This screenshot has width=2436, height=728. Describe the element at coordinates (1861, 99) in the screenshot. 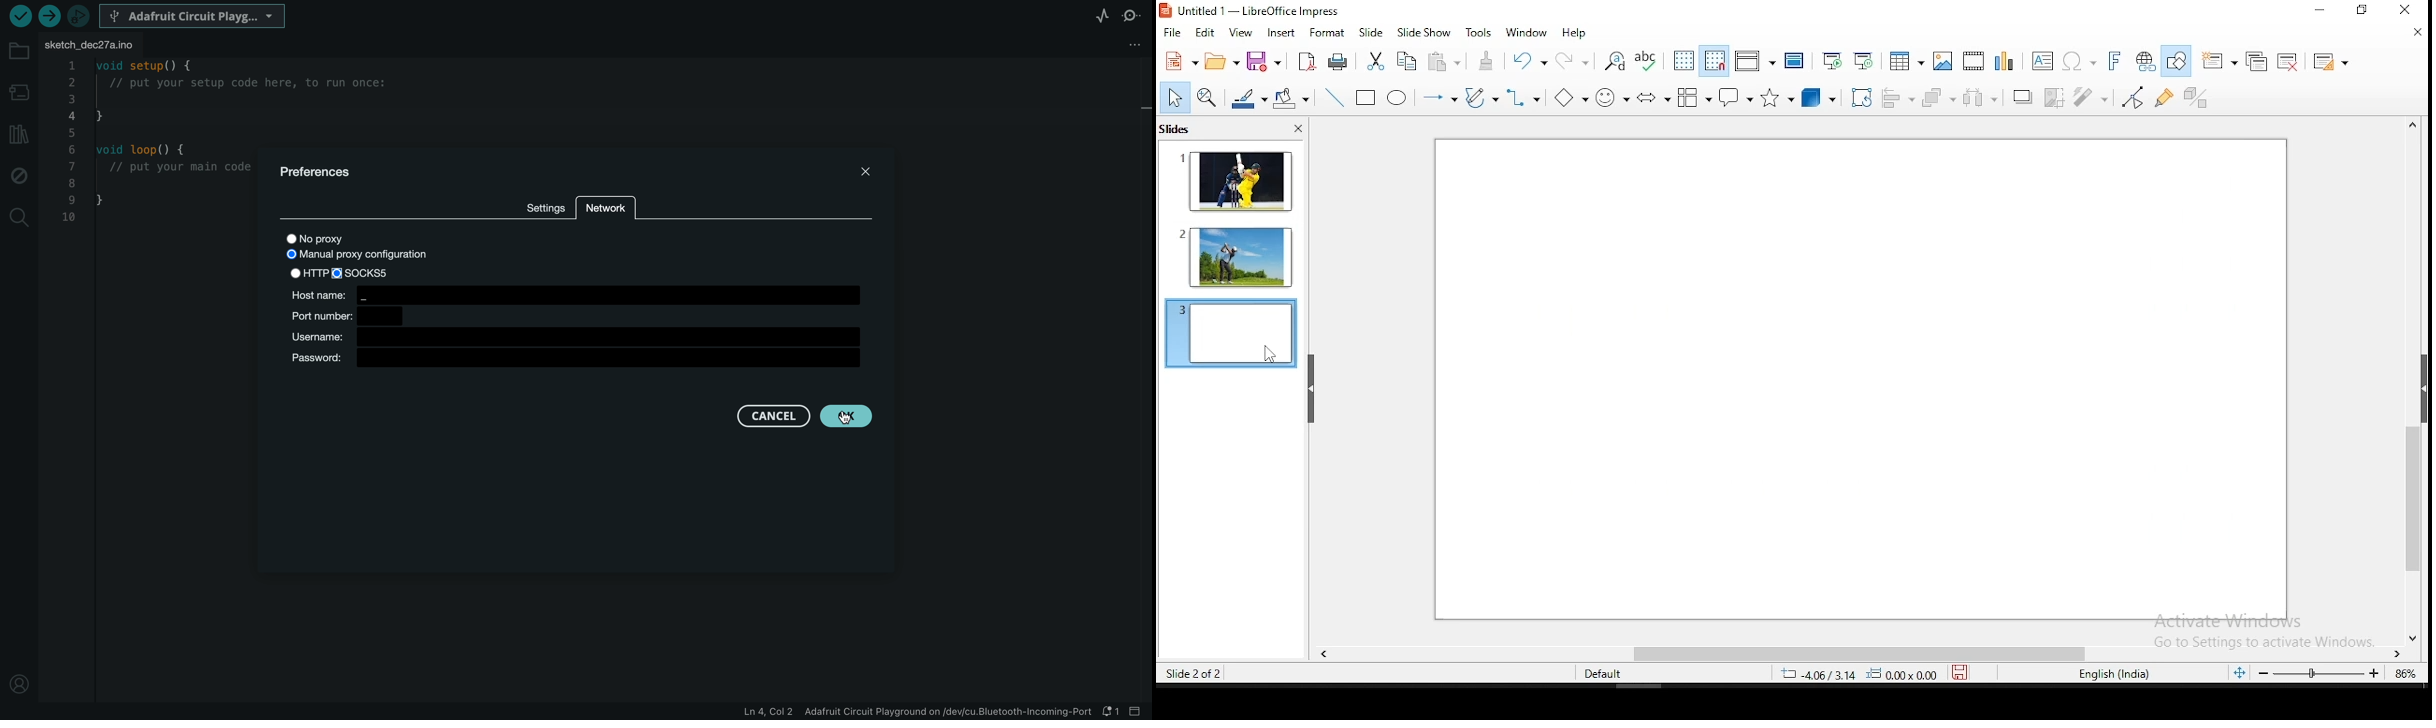

I see `rotate` at that location.